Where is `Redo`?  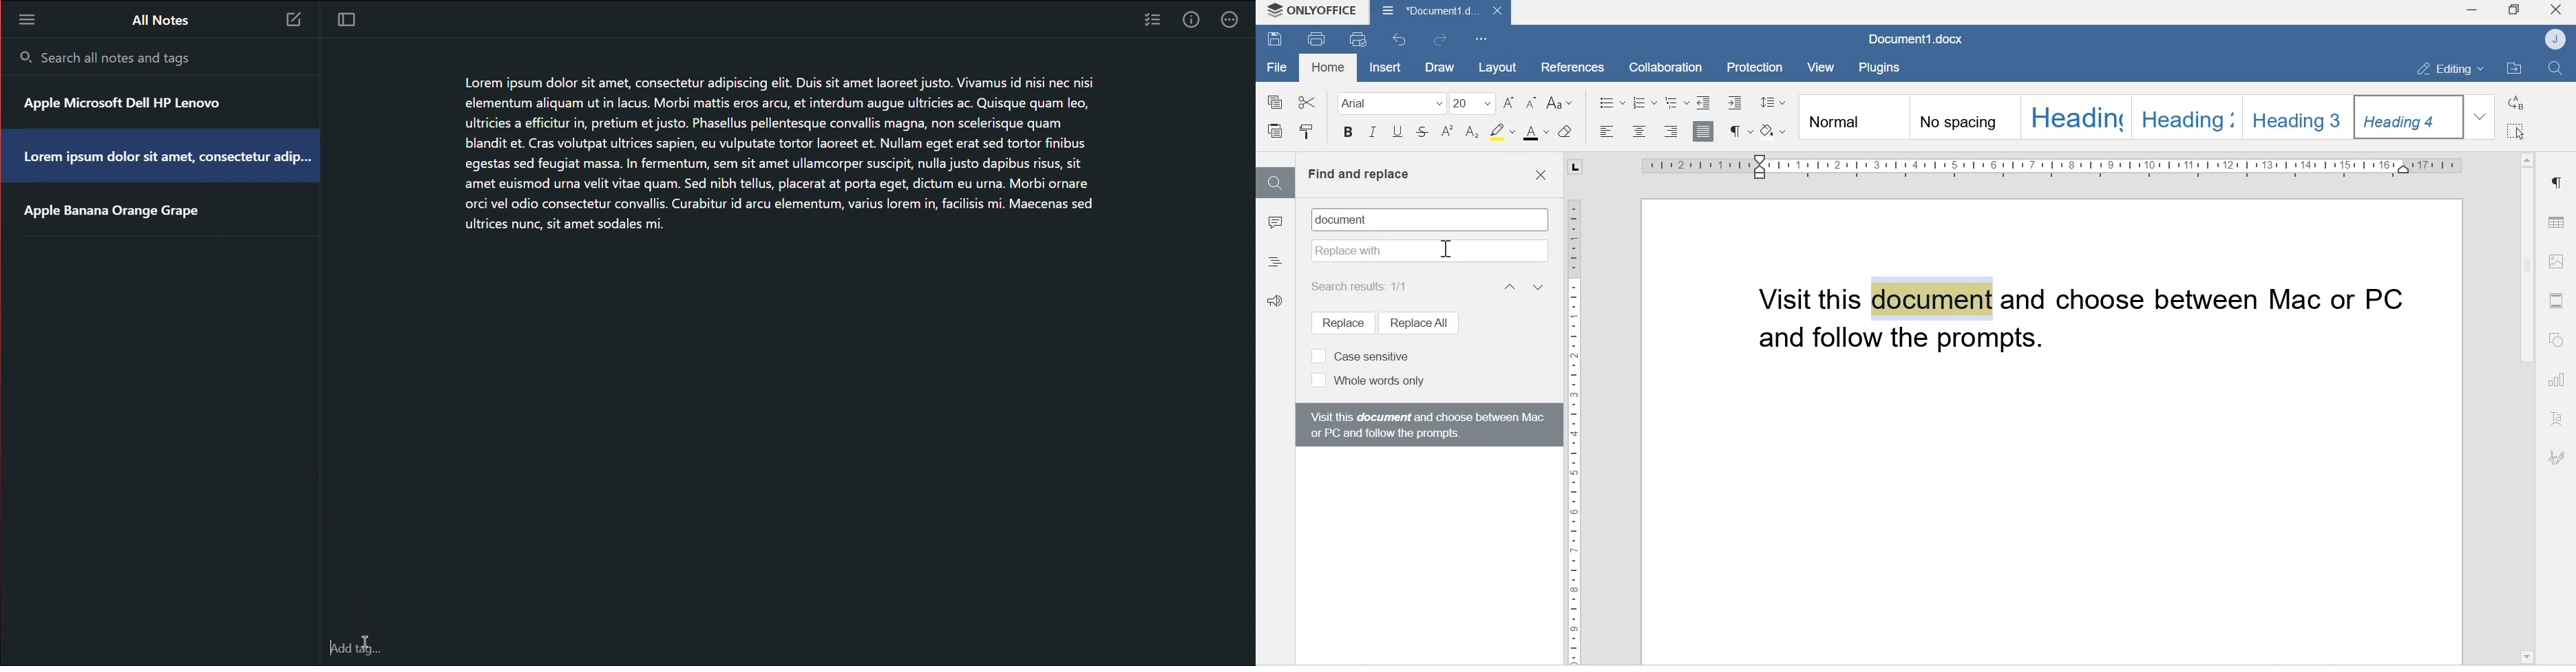 Redo is located at coordinates (1444, 40).